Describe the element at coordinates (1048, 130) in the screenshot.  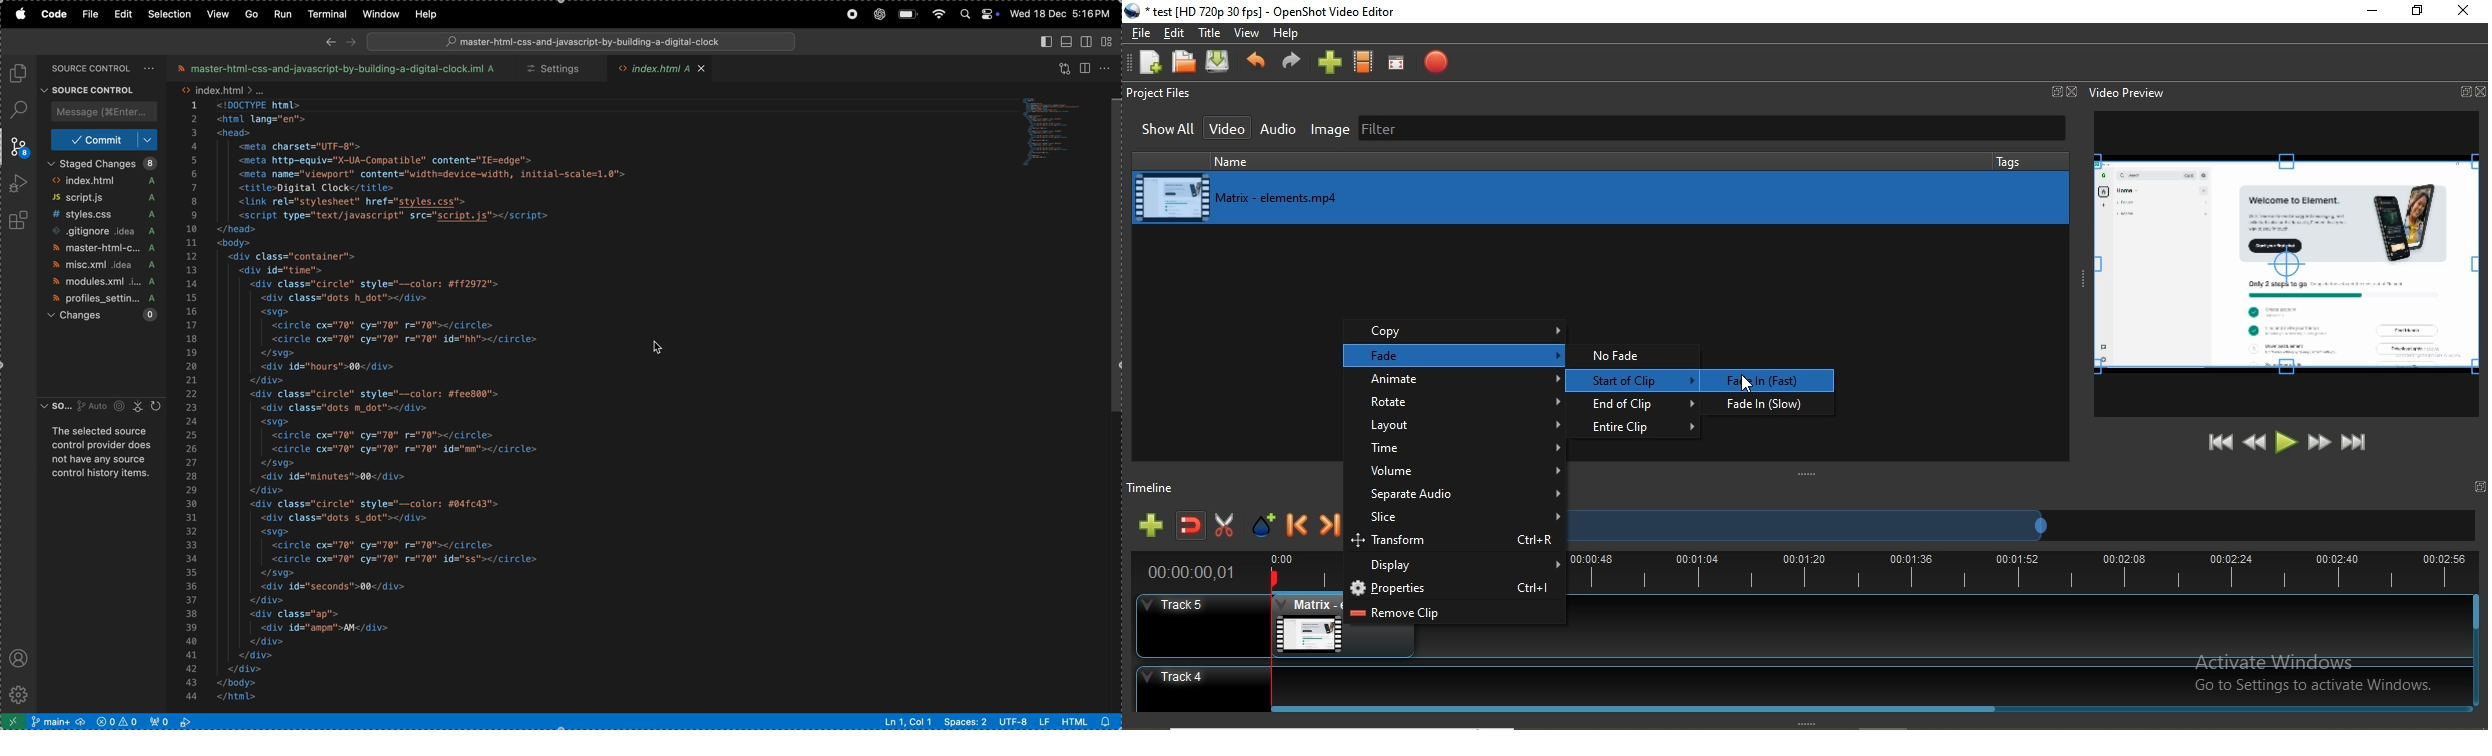
I see `code window` at that location.